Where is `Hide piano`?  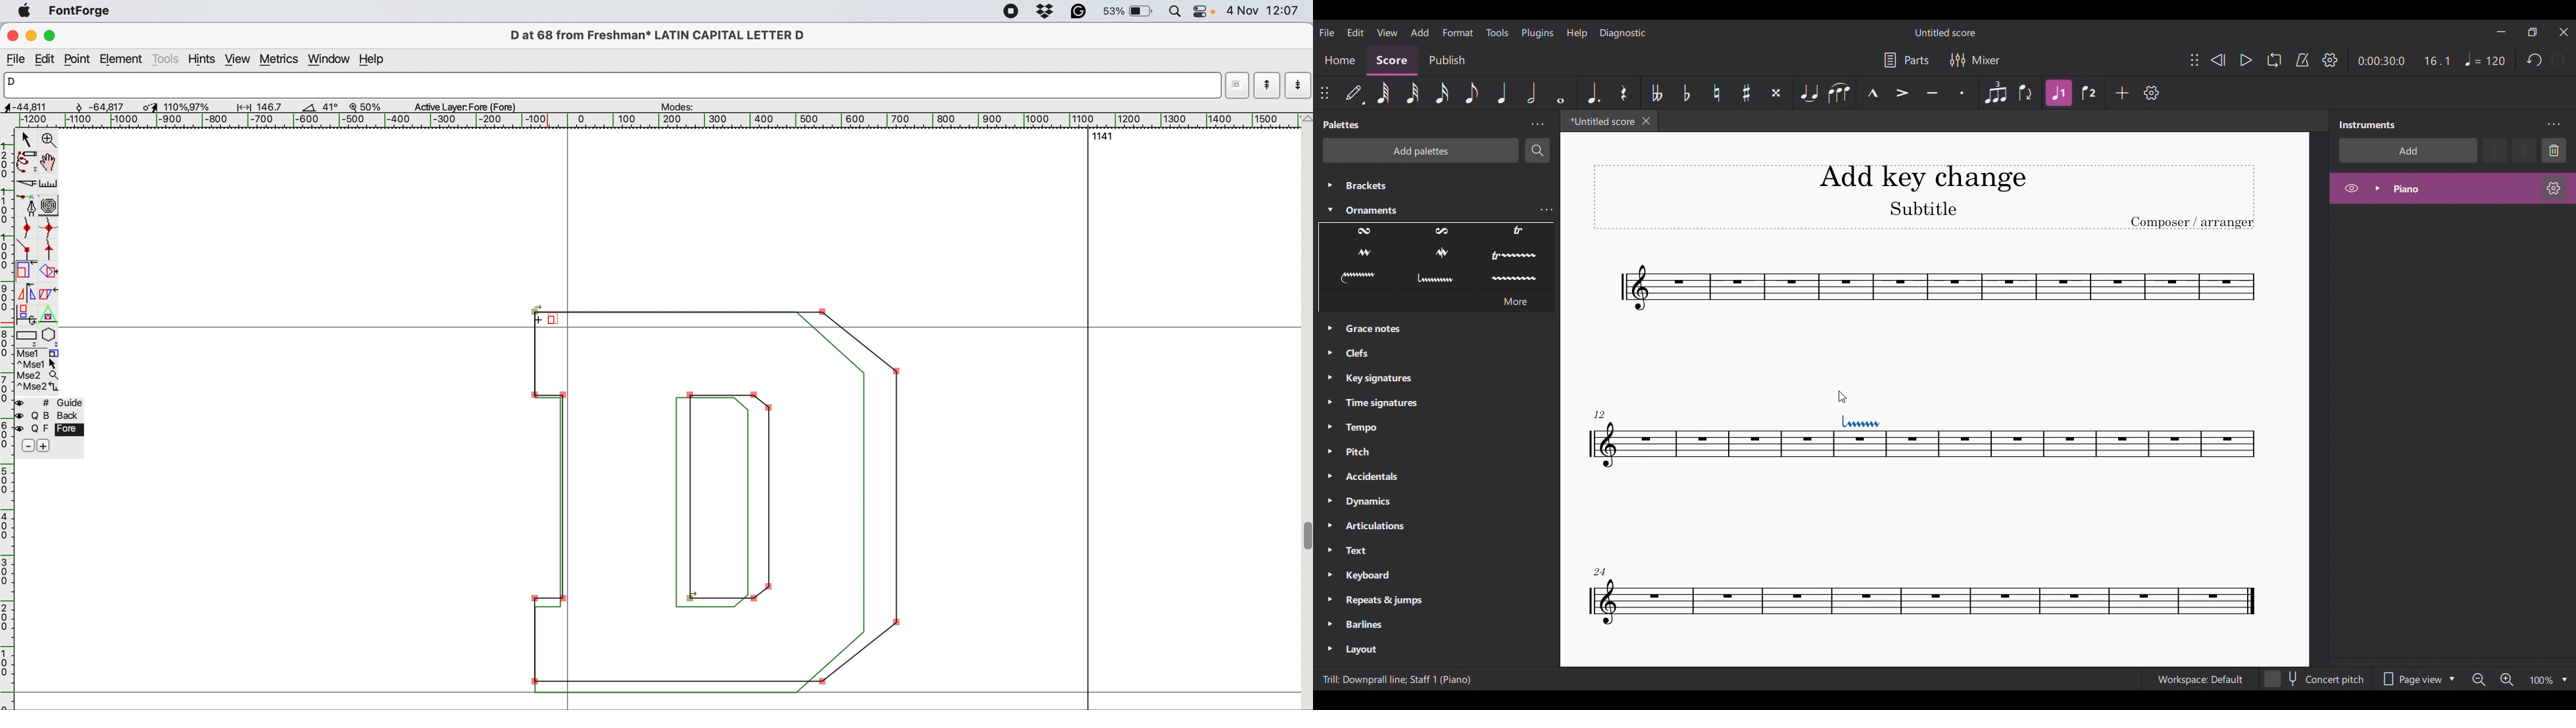 Hide piano is located at coordinates (2352, 188).